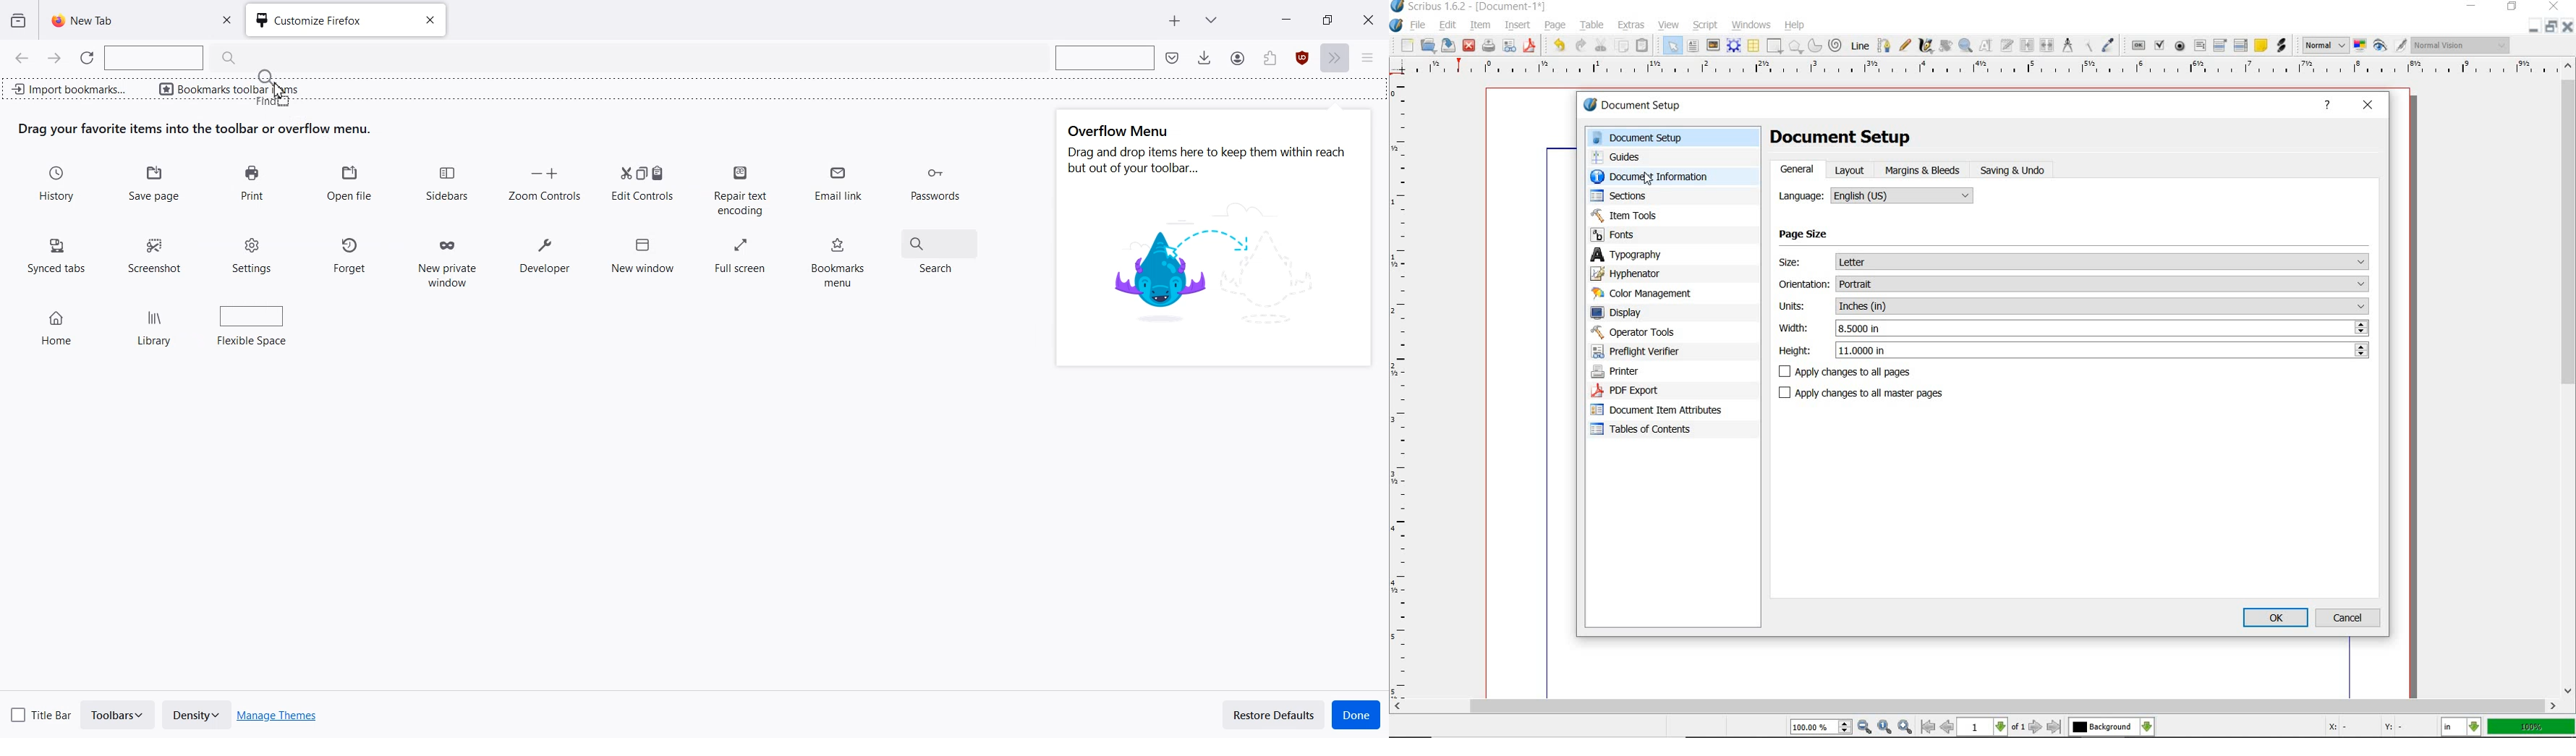 This screenshot has width=2576, height=756. Describe the element at coordinates (2027, 46) in the screenshot. I see `link text frames` at that location.